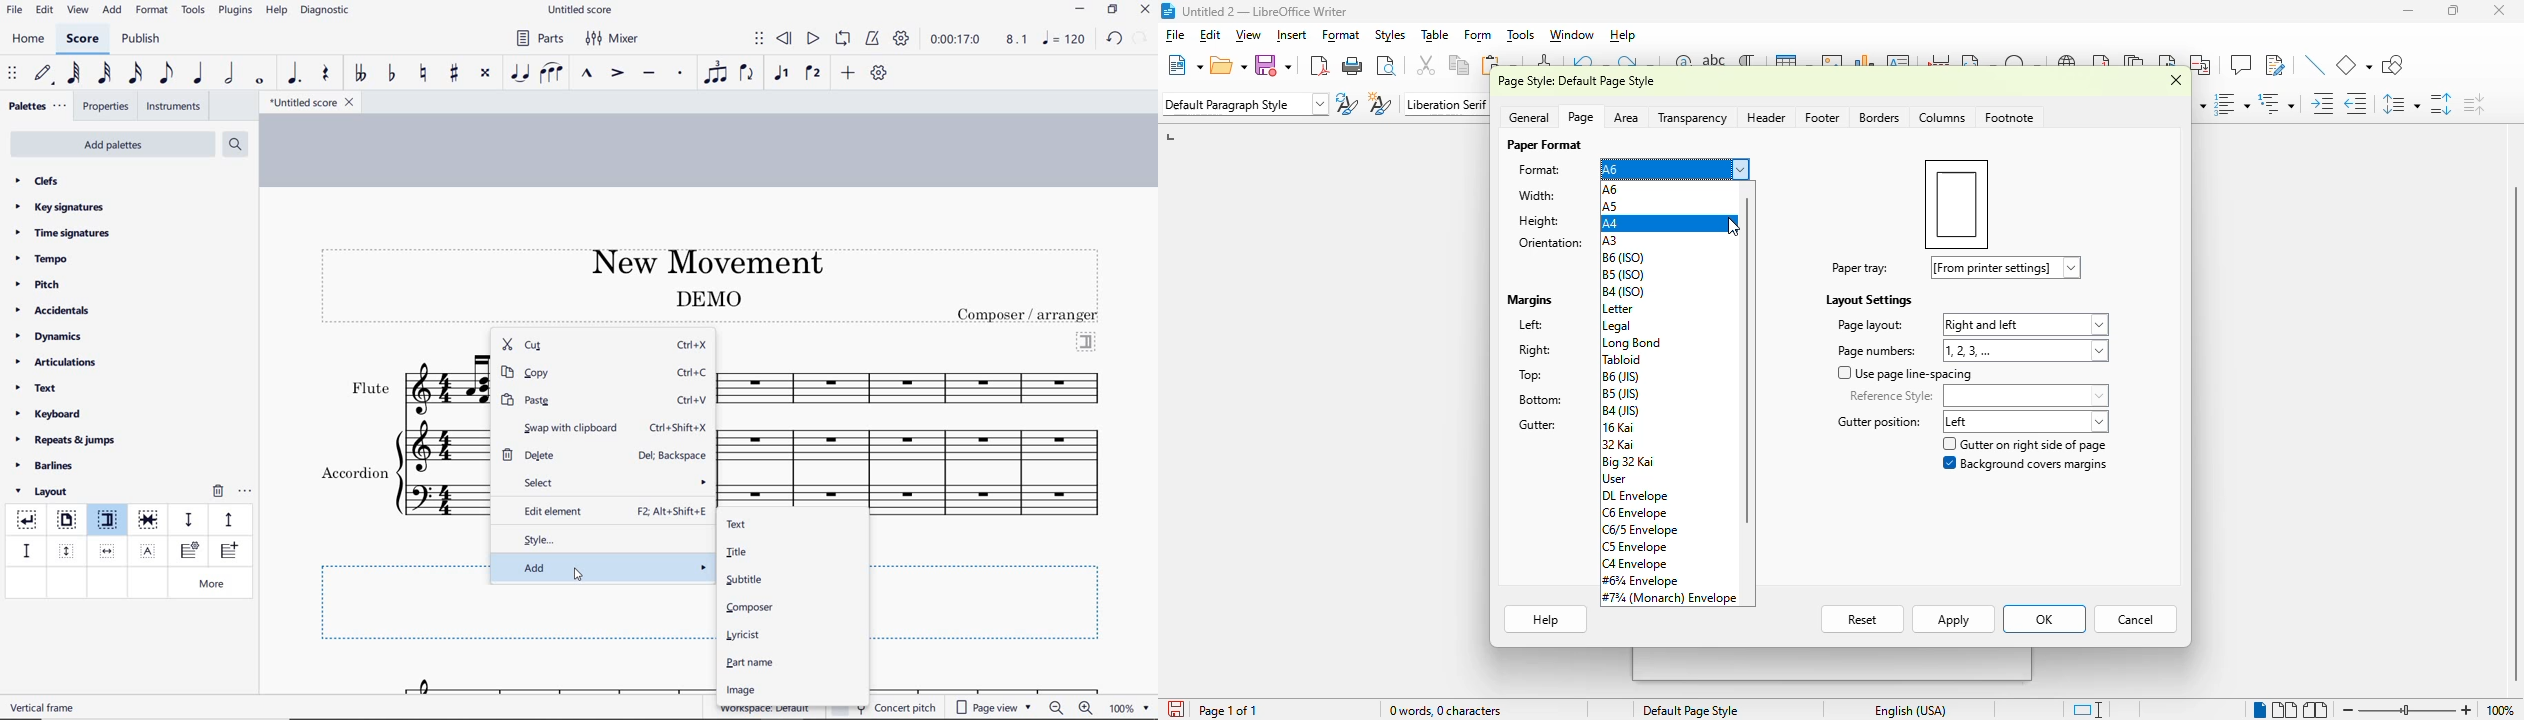 Image resolution: width=2548 pixels, height=728 pixels. What do you see at coordinates (425, 74) in the screenshot?
I see `toggle natural` at bounding box center [425, 74].